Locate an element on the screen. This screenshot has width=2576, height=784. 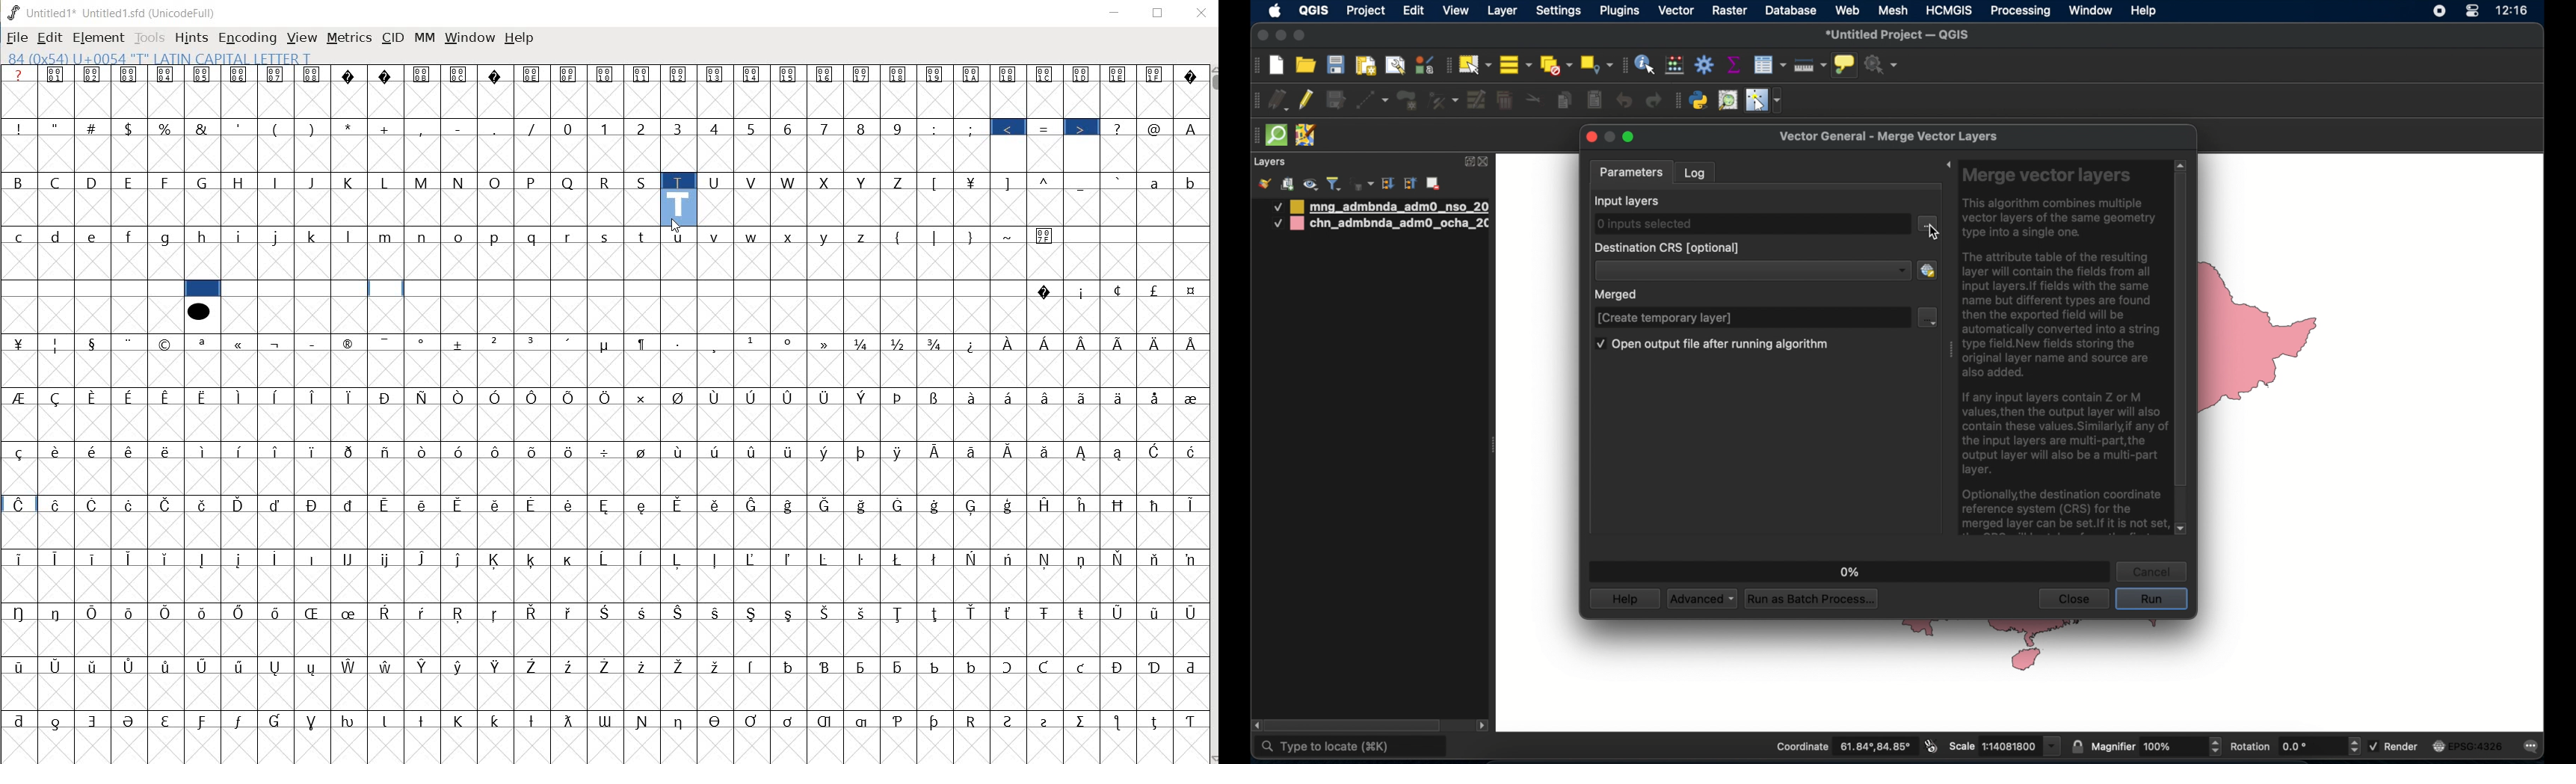
Symbol is located at coordinates (1121, 559).